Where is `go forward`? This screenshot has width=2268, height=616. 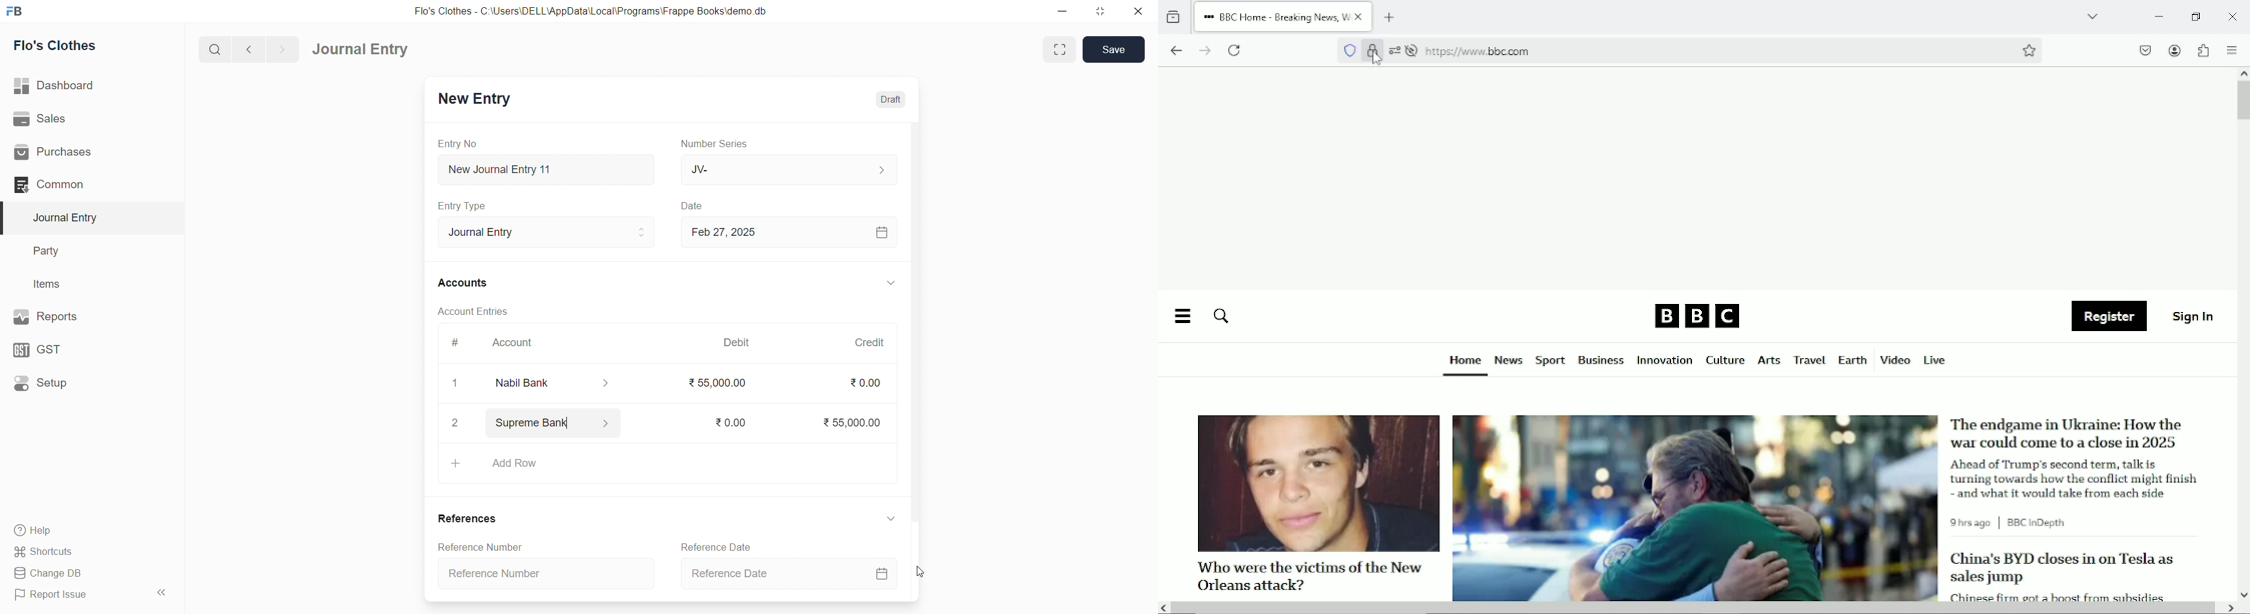
go forward is located at coordinates (1204, 50).